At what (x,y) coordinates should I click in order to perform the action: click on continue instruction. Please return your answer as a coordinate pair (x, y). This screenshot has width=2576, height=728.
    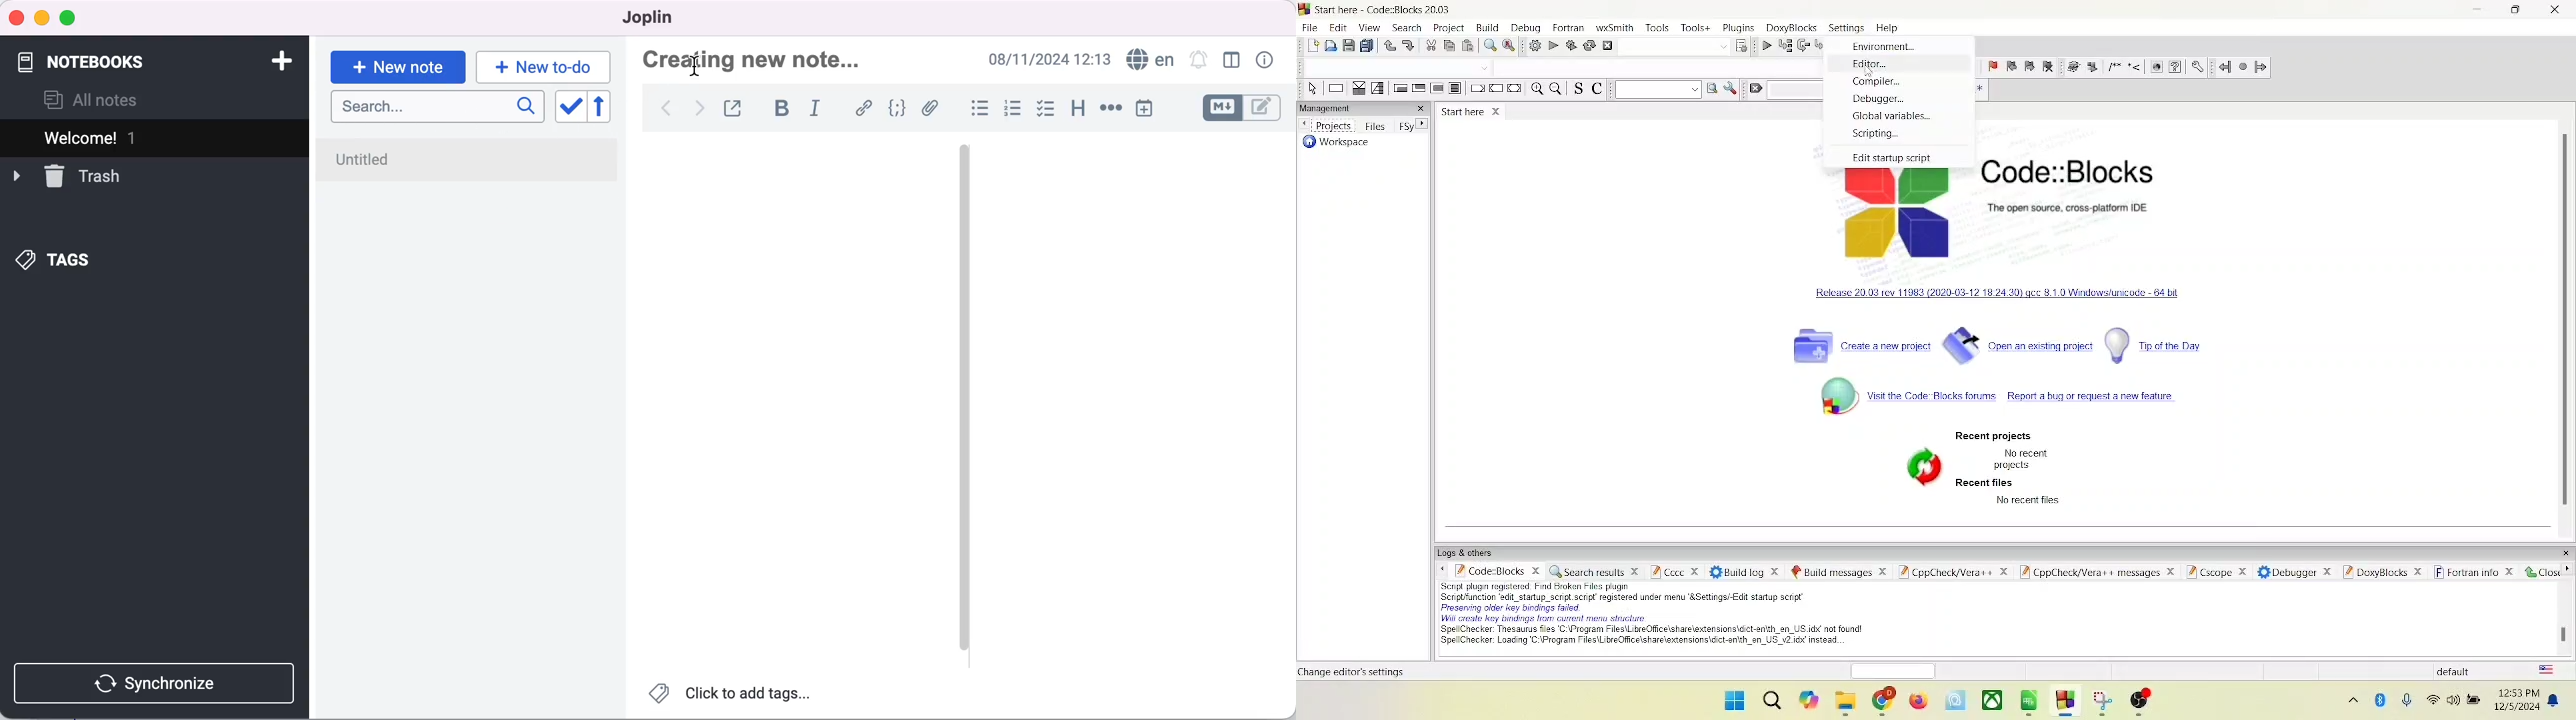
    Looking at the image, I should click on (1497, 88).